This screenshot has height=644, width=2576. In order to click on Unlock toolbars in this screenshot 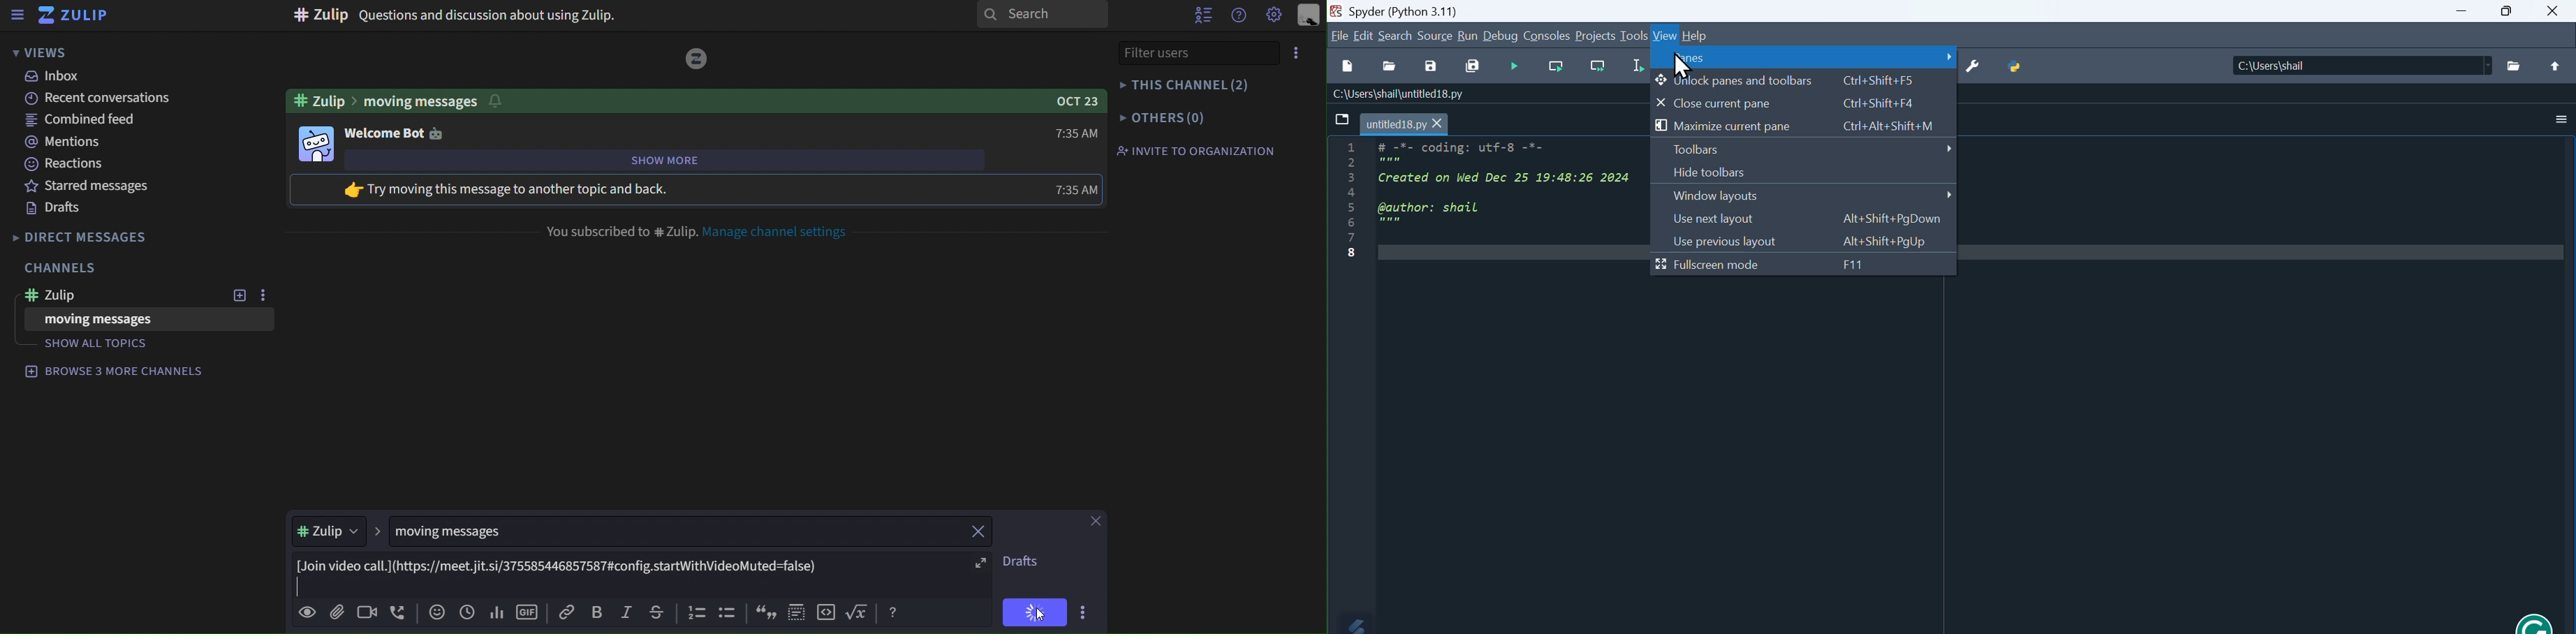, I will do `click(1795, 81)`.